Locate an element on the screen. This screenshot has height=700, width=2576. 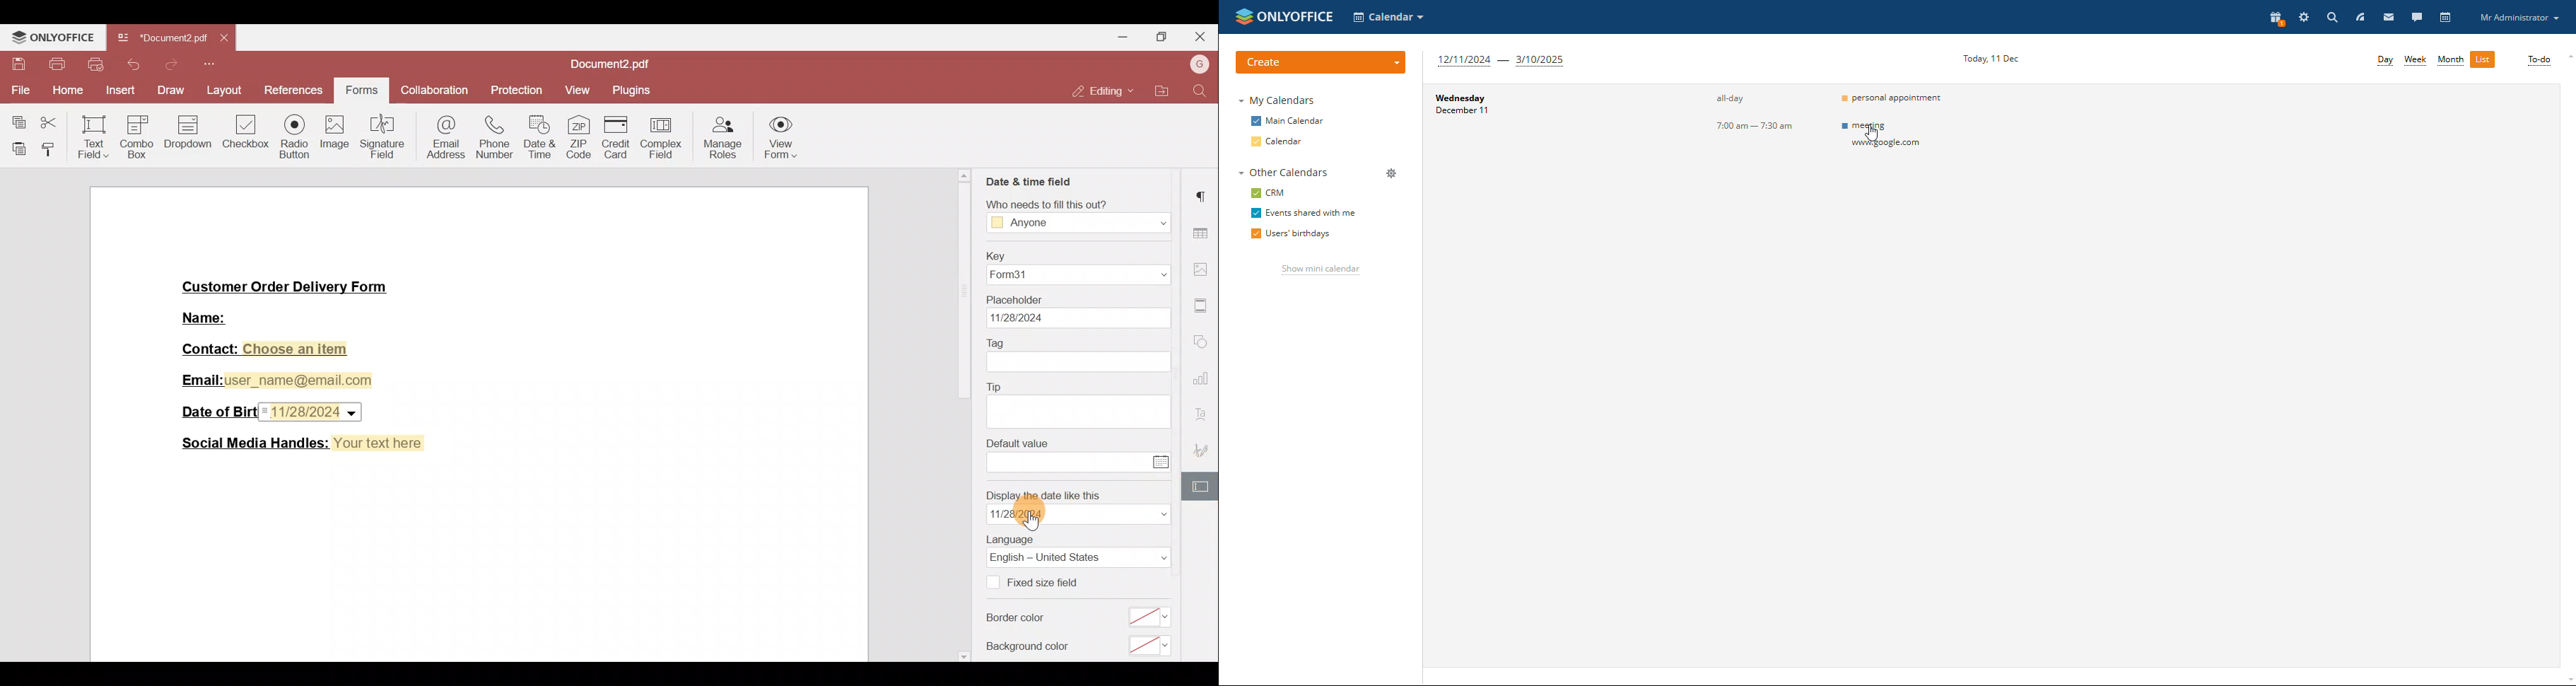
Signature field is located at coordinates (384, 135).